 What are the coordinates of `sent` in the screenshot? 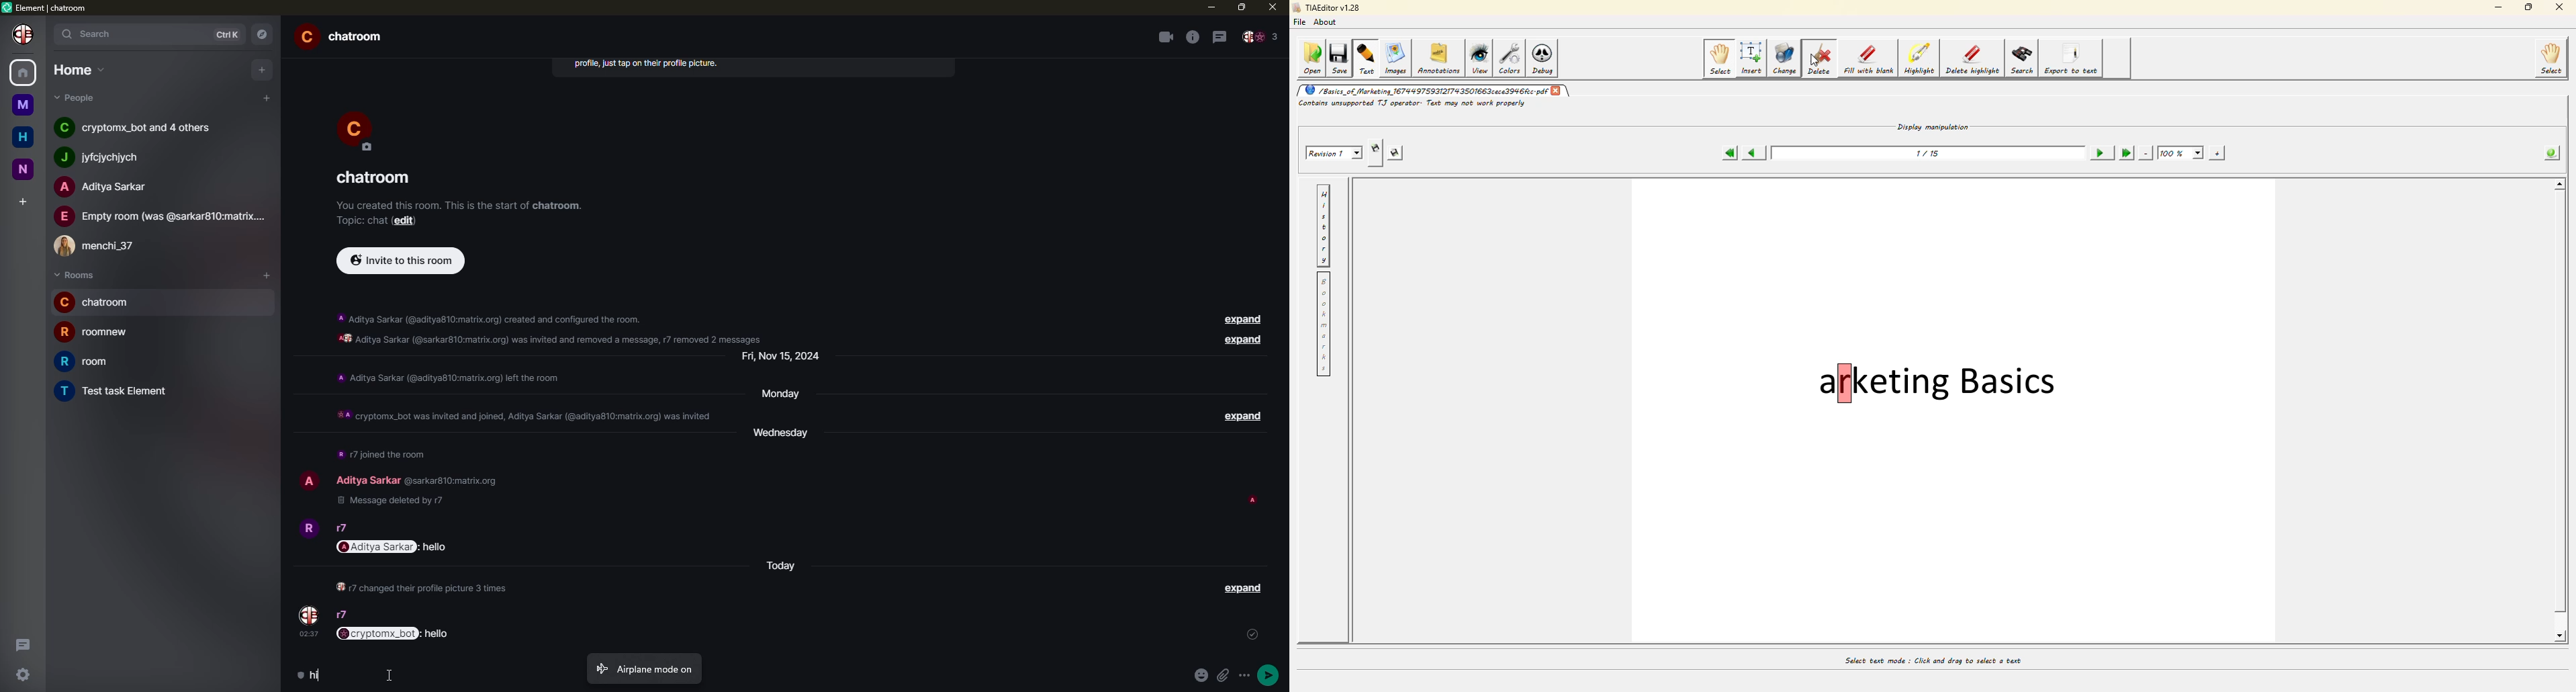 It's located at (1253, 634).